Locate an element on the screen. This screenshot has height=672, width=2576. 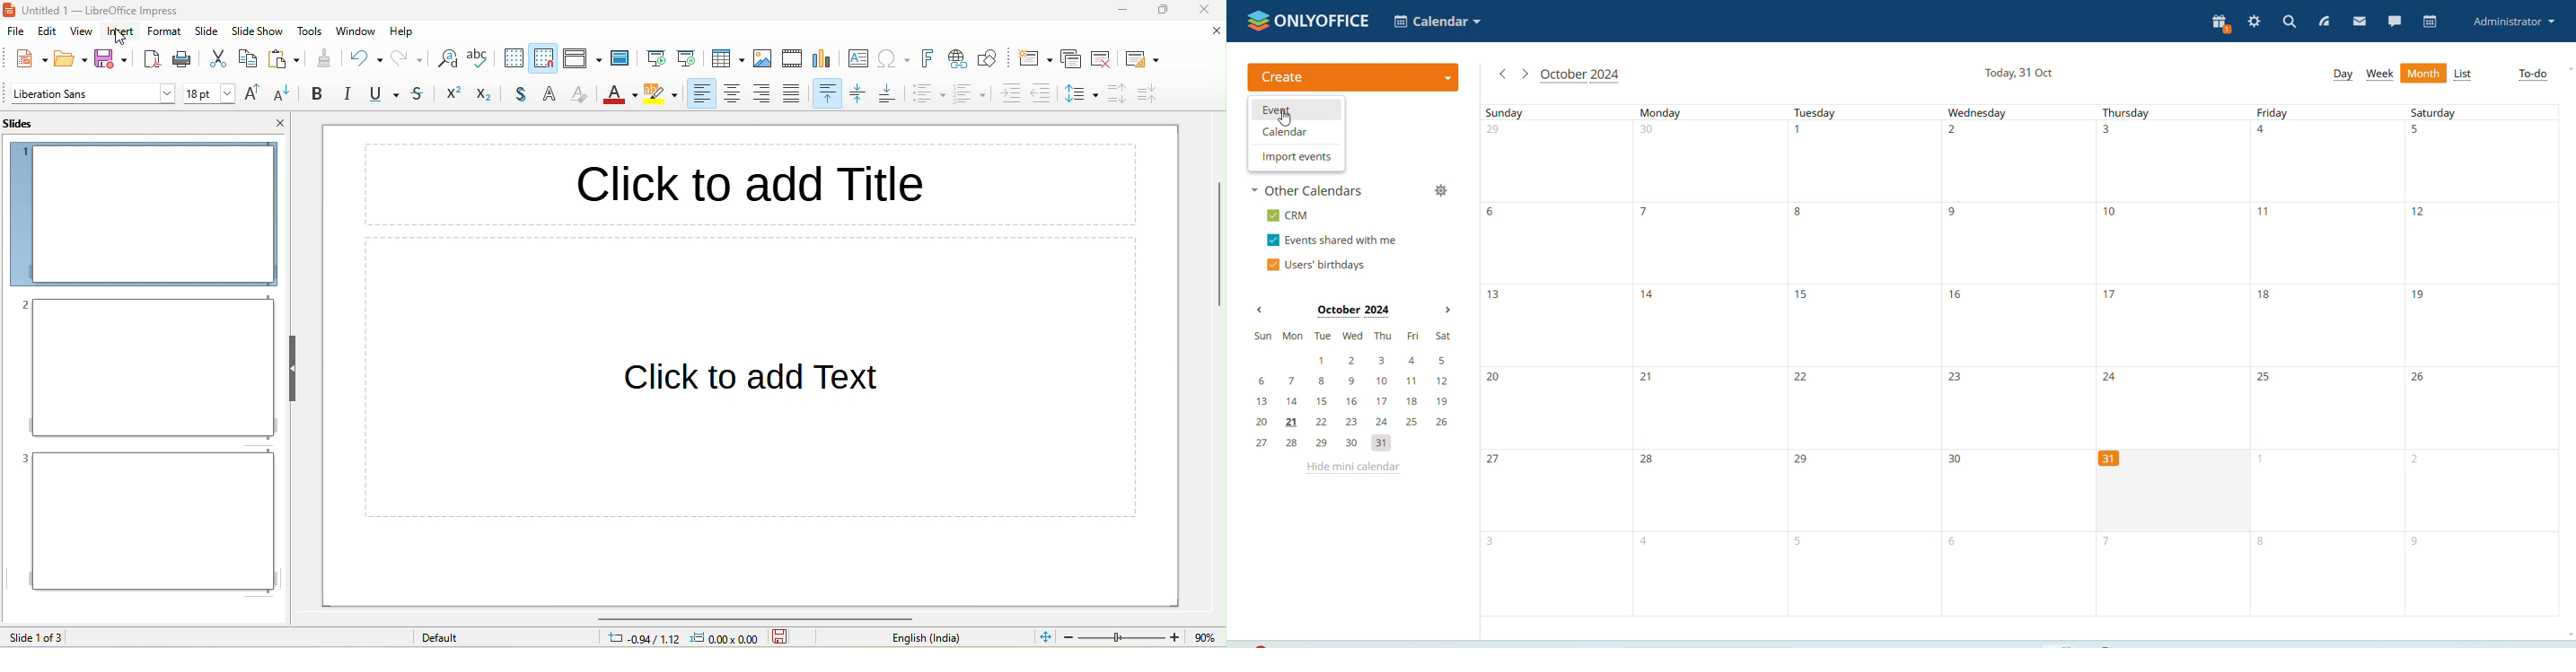
horizontal scroll bar is located at coordinates (757, 617).